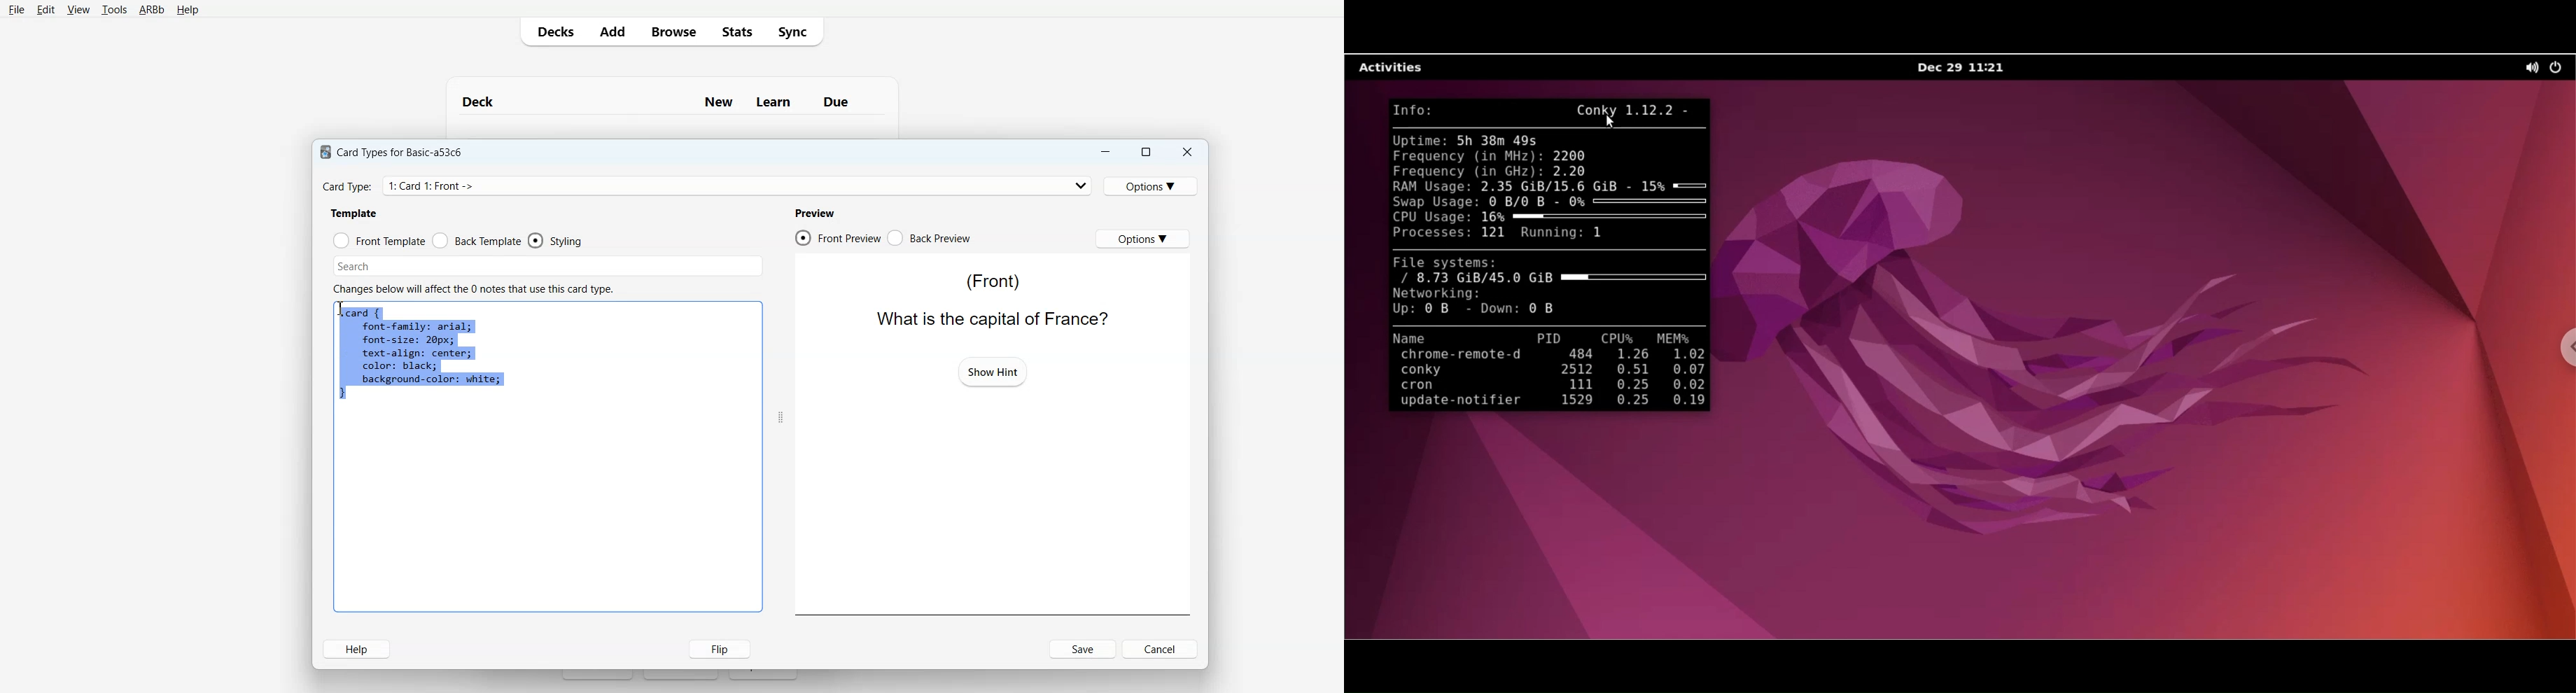 The height and width of the screenshot is (700, 2576). What do you see at coordinates (46, 10) in the screenshot?
I see `Edit` at bounding box center [46, 10].